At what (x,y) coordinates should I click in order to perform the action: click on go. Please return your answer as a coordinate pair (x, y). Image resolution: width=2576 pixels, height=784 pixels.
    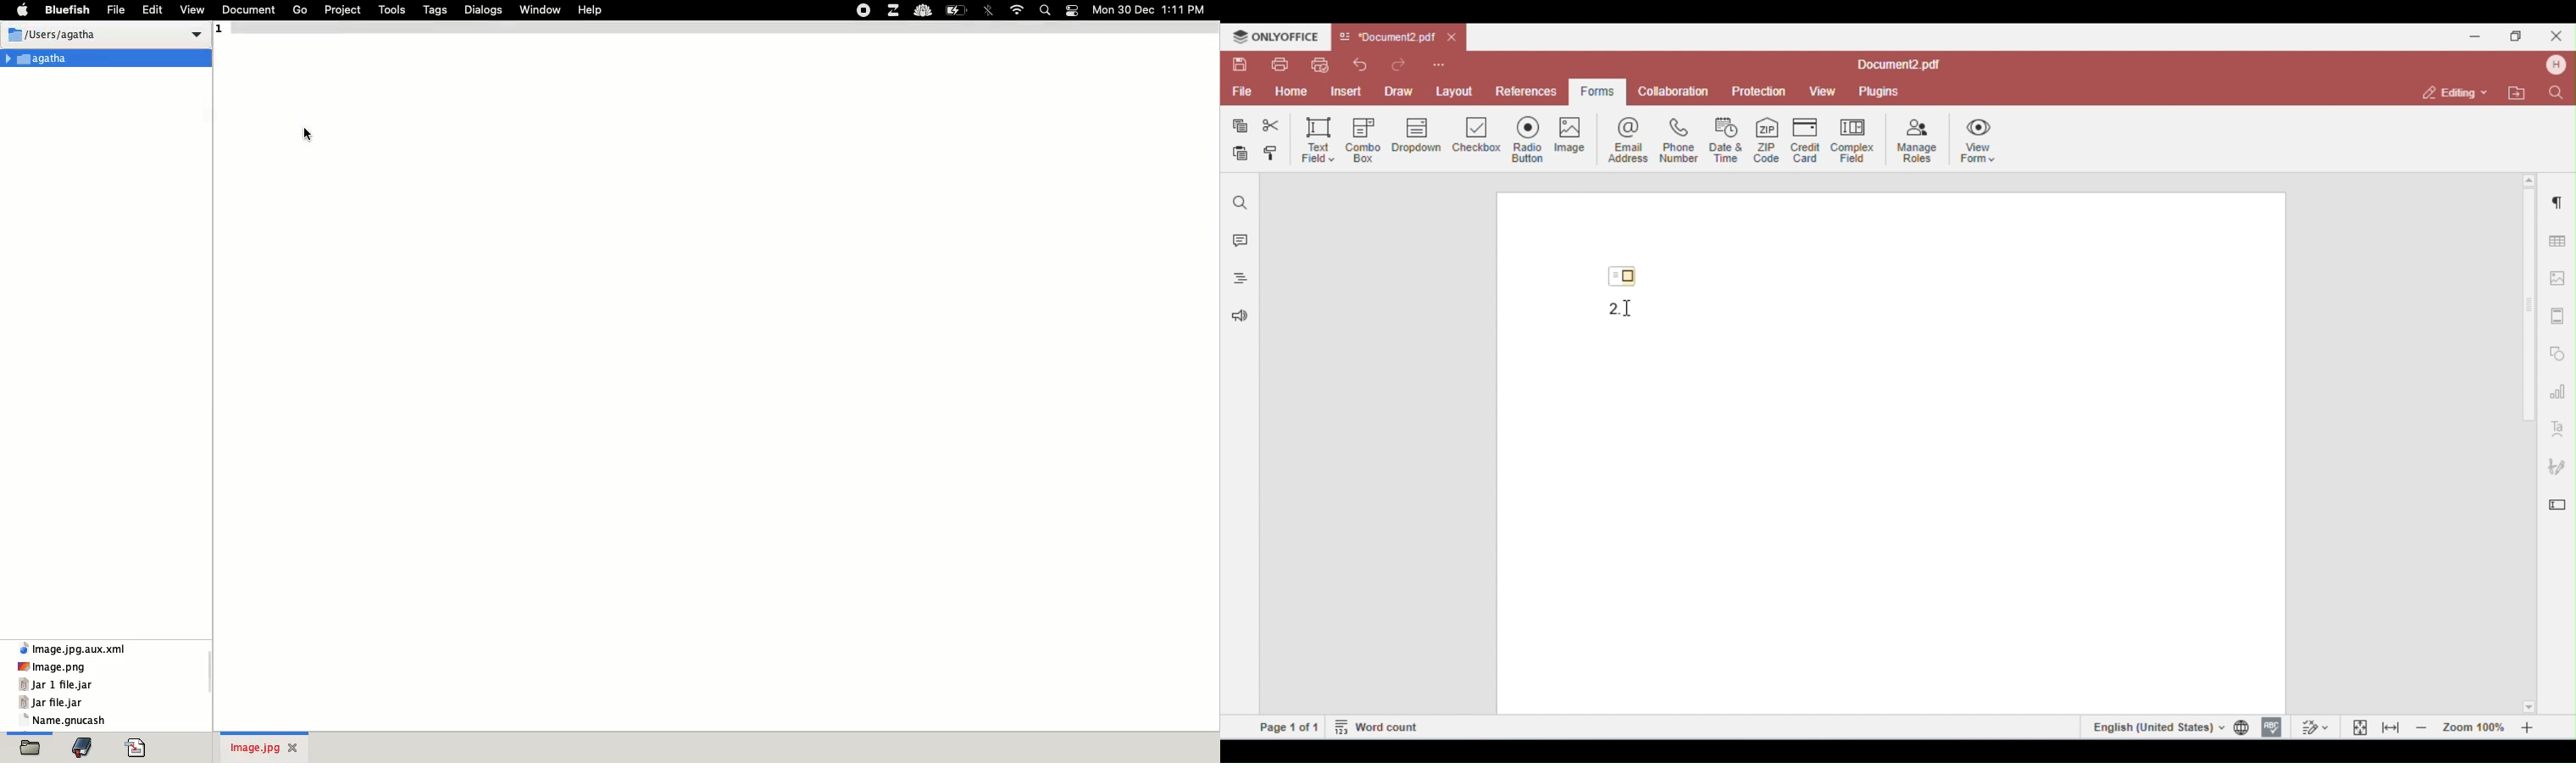
    Looking at the image, I should click on (303, 8).